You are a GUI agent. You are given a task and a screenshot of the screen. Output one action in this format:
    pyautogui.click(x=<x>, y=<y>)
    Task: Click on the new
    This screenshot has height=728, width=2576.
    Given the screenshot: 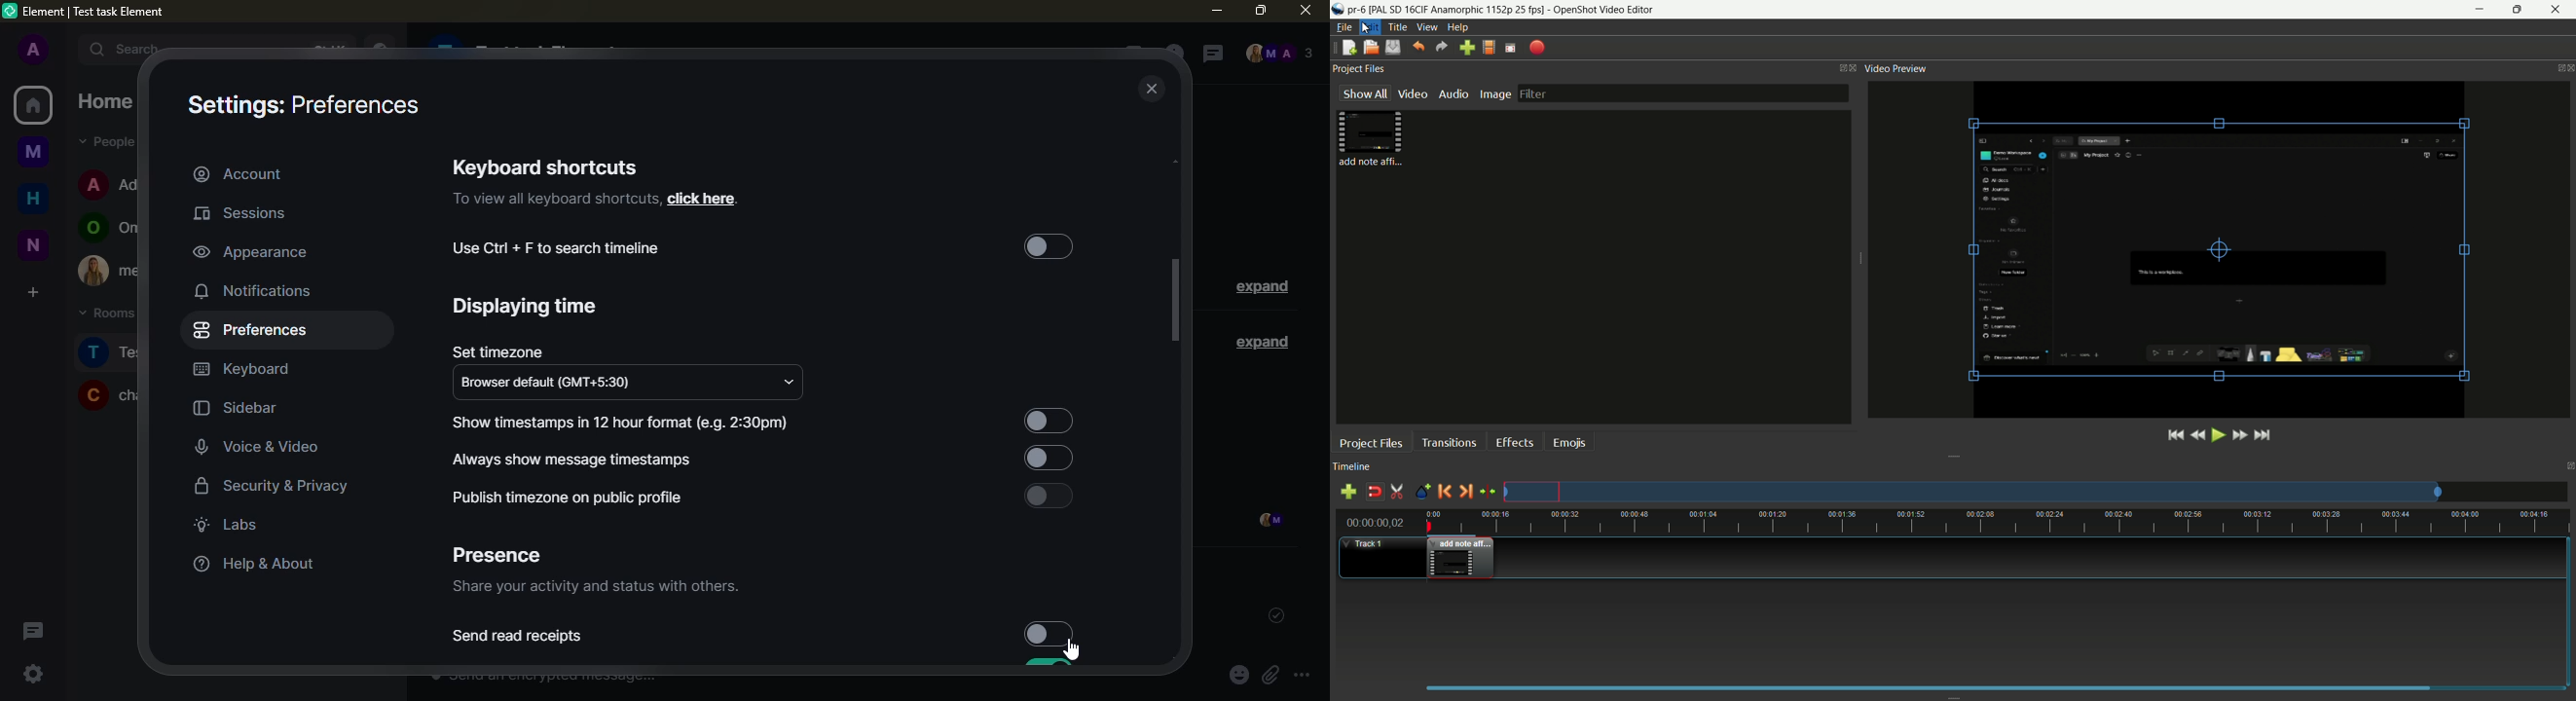 What is the action you would take?
    pyautogui.click(x=32, y=244)
    